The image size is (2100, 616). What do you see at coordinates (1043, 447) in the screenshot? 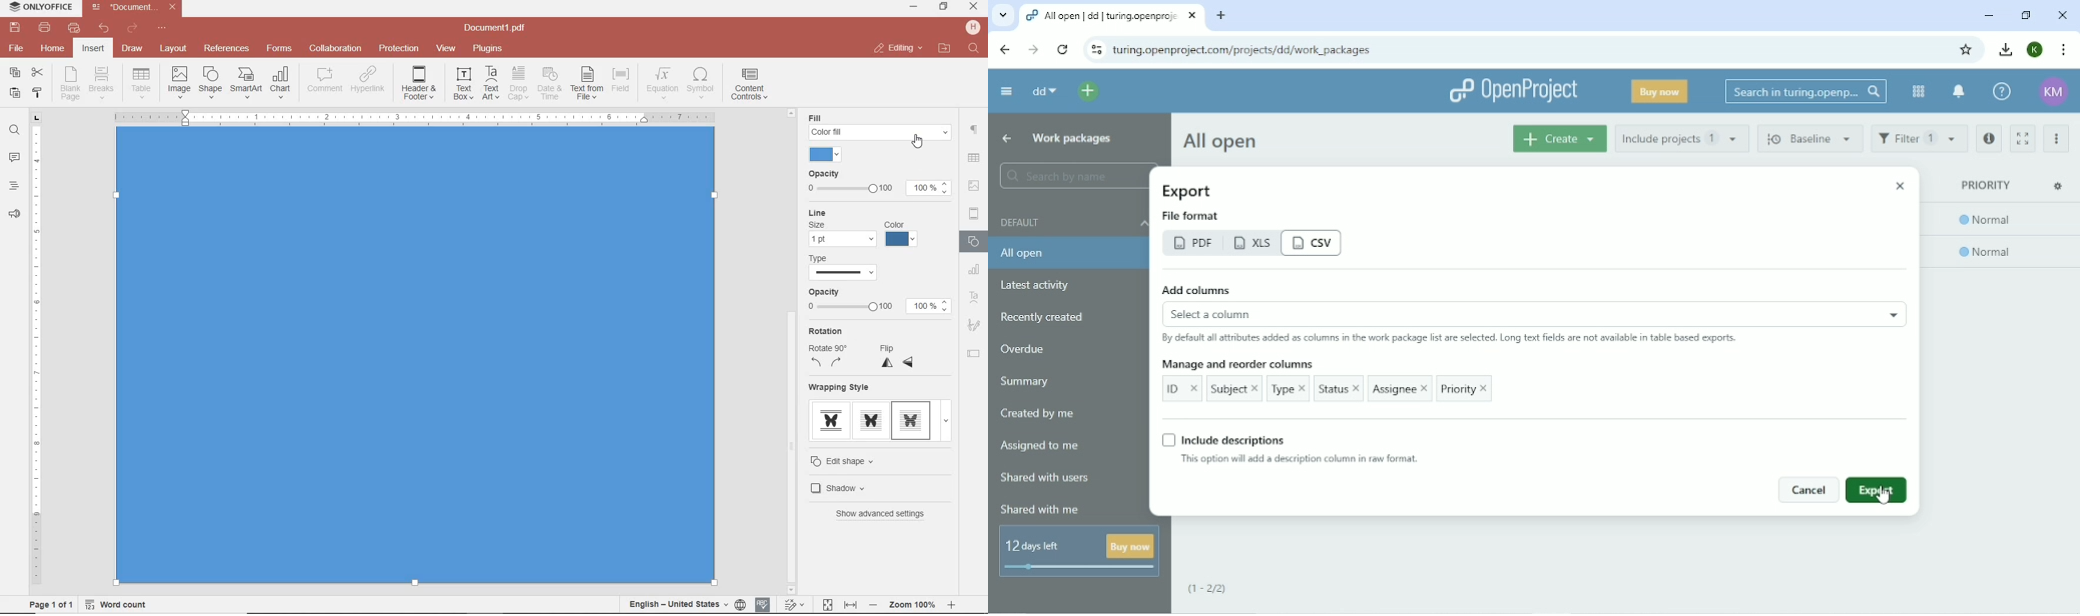
I see `Assigned to me` at bounding box center [1043, 447].